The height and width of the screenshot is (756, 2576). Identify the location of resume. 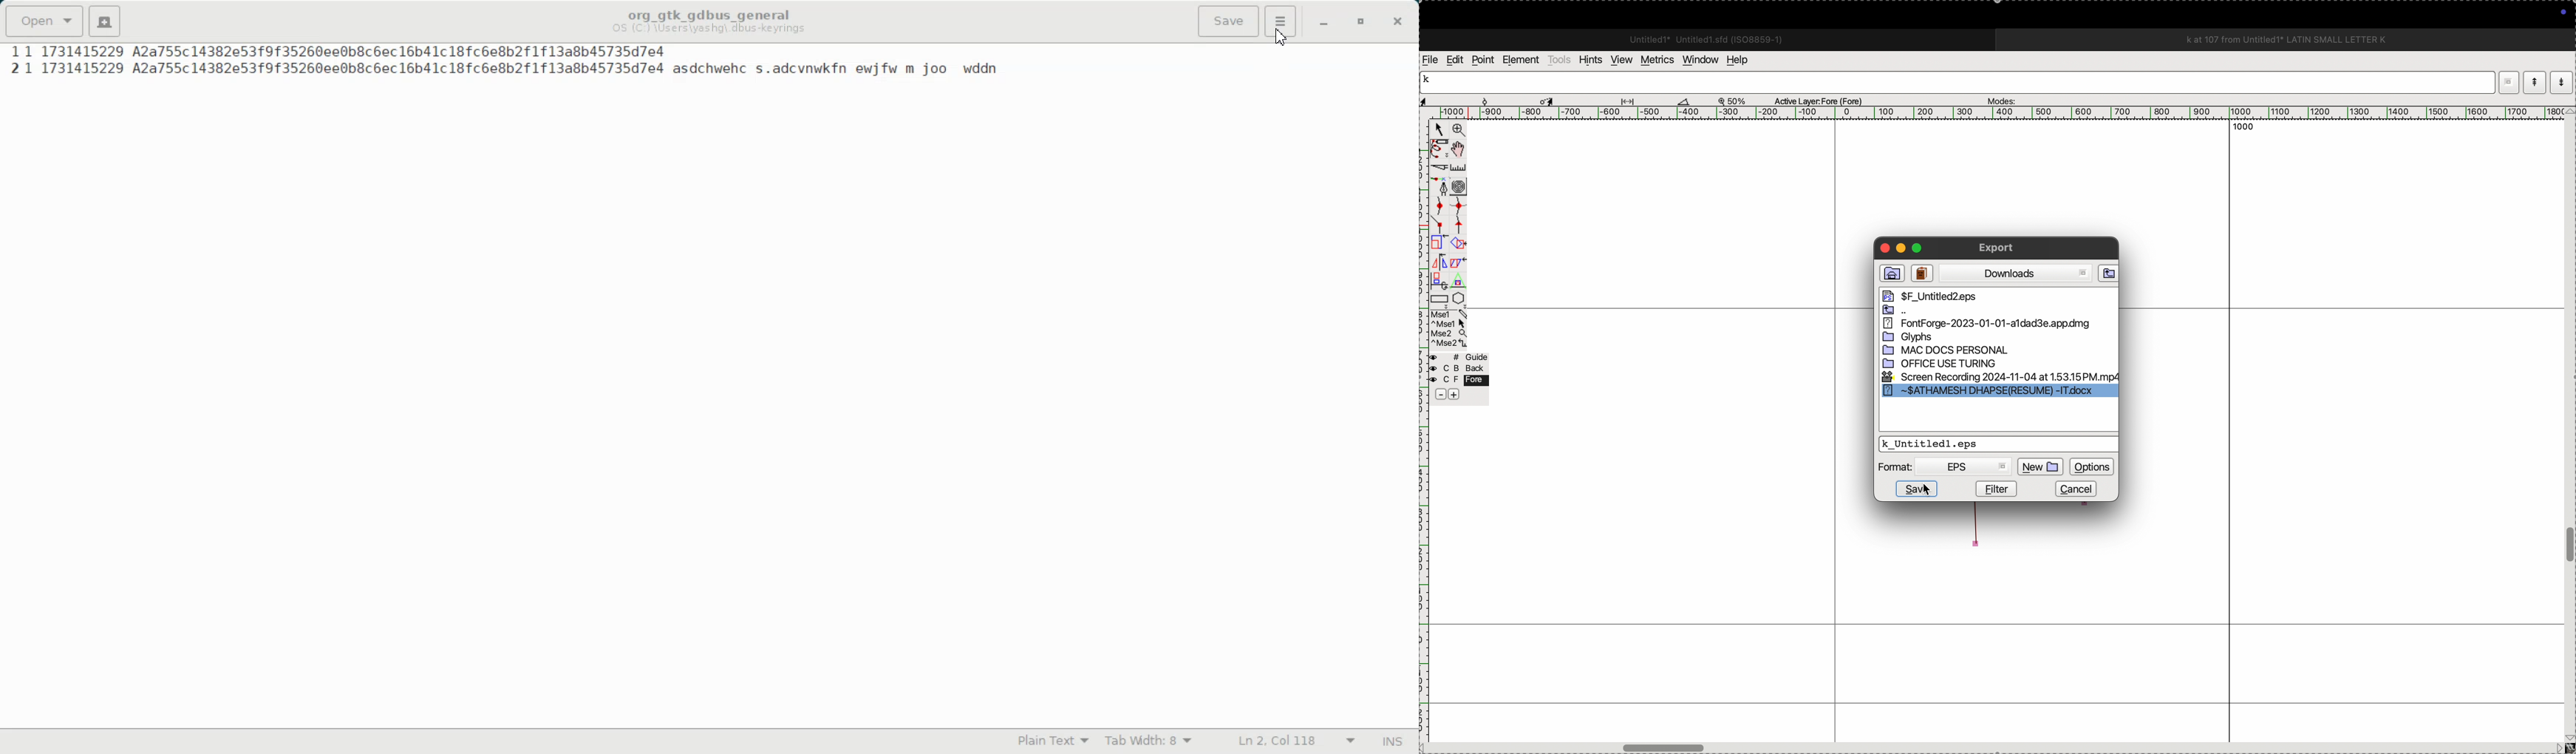
(2000, 393).